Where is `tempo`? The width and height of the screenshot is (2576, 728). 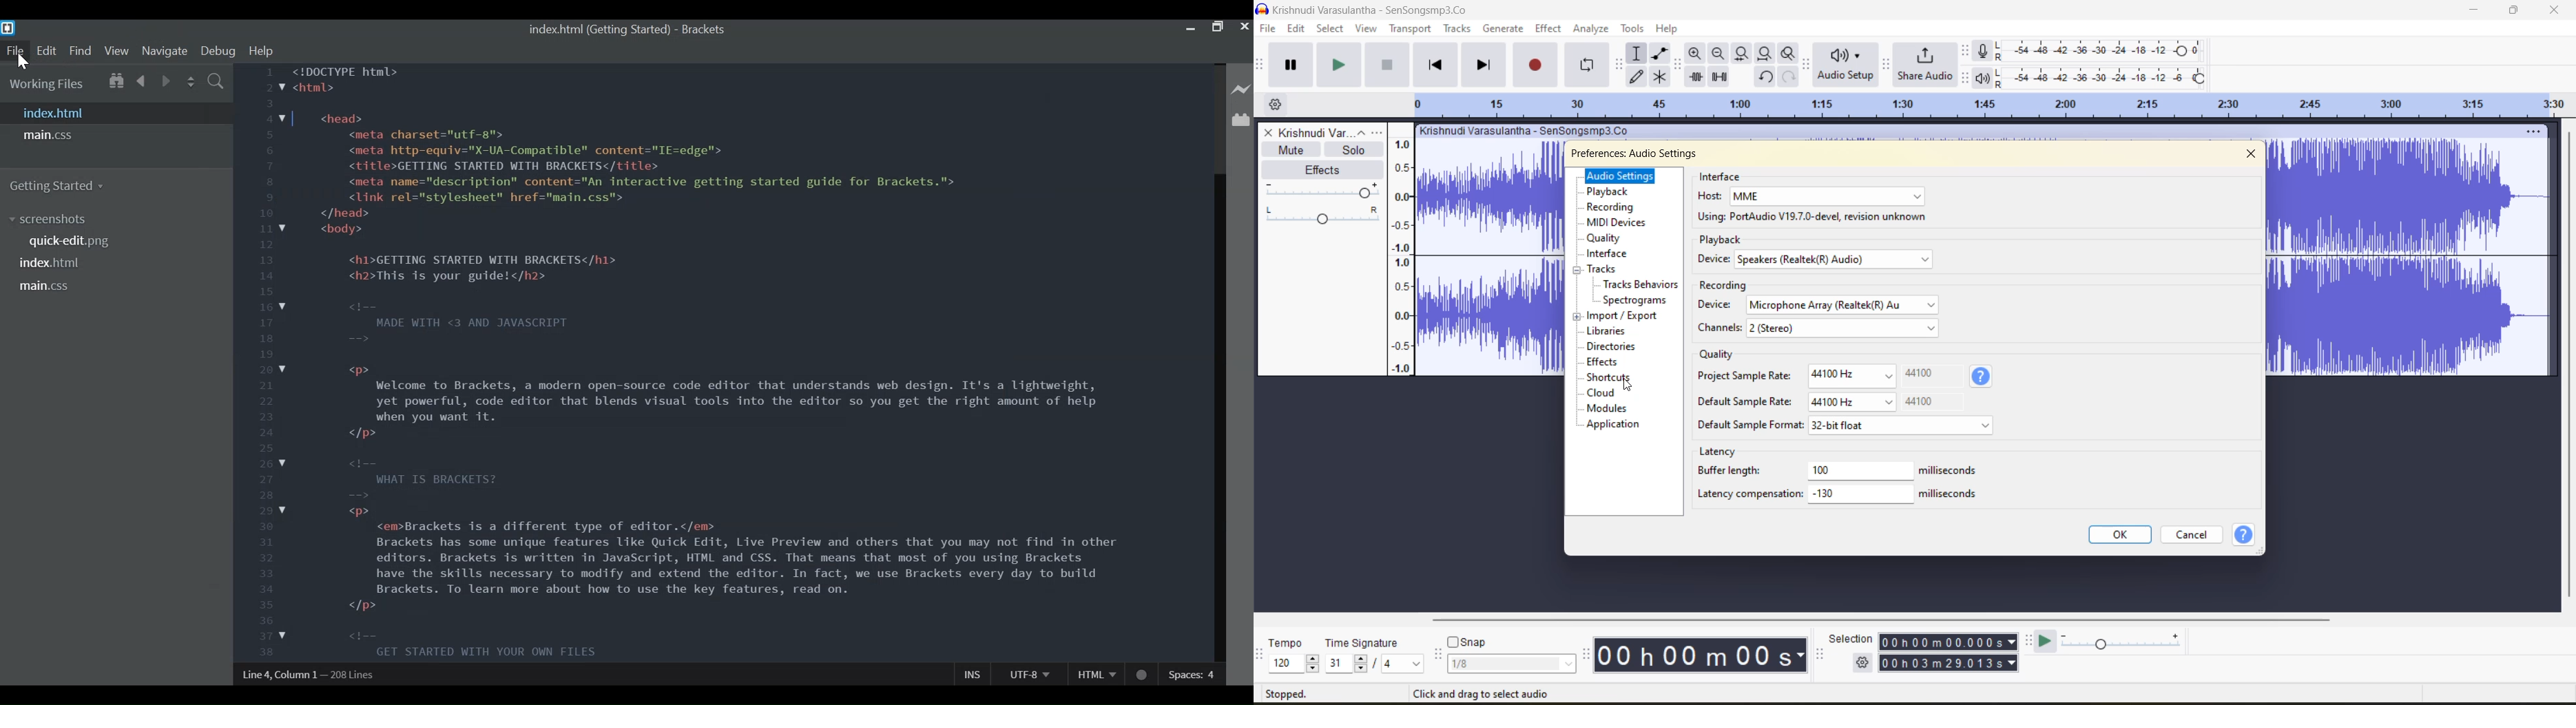
tempo is located at coordinates (1294, 655).